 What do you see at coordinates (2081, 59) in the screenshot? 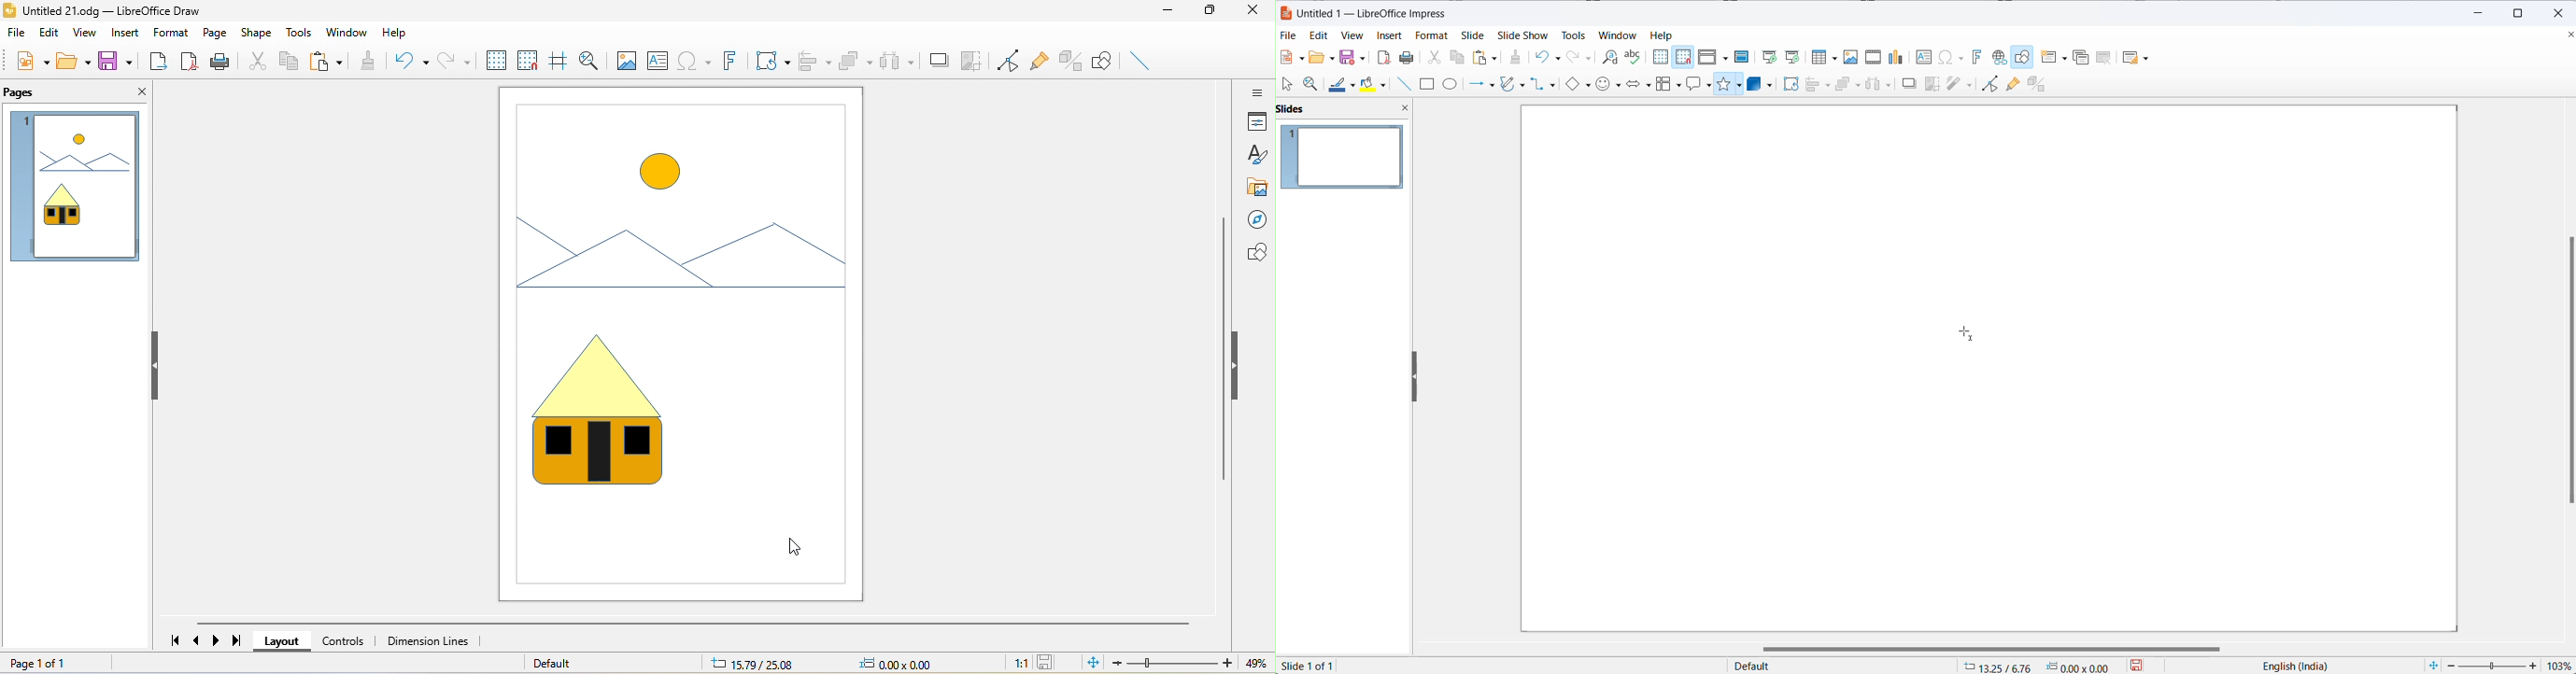
I see `DUPLICATE SLIDE` at bounding box center [2081, 59].